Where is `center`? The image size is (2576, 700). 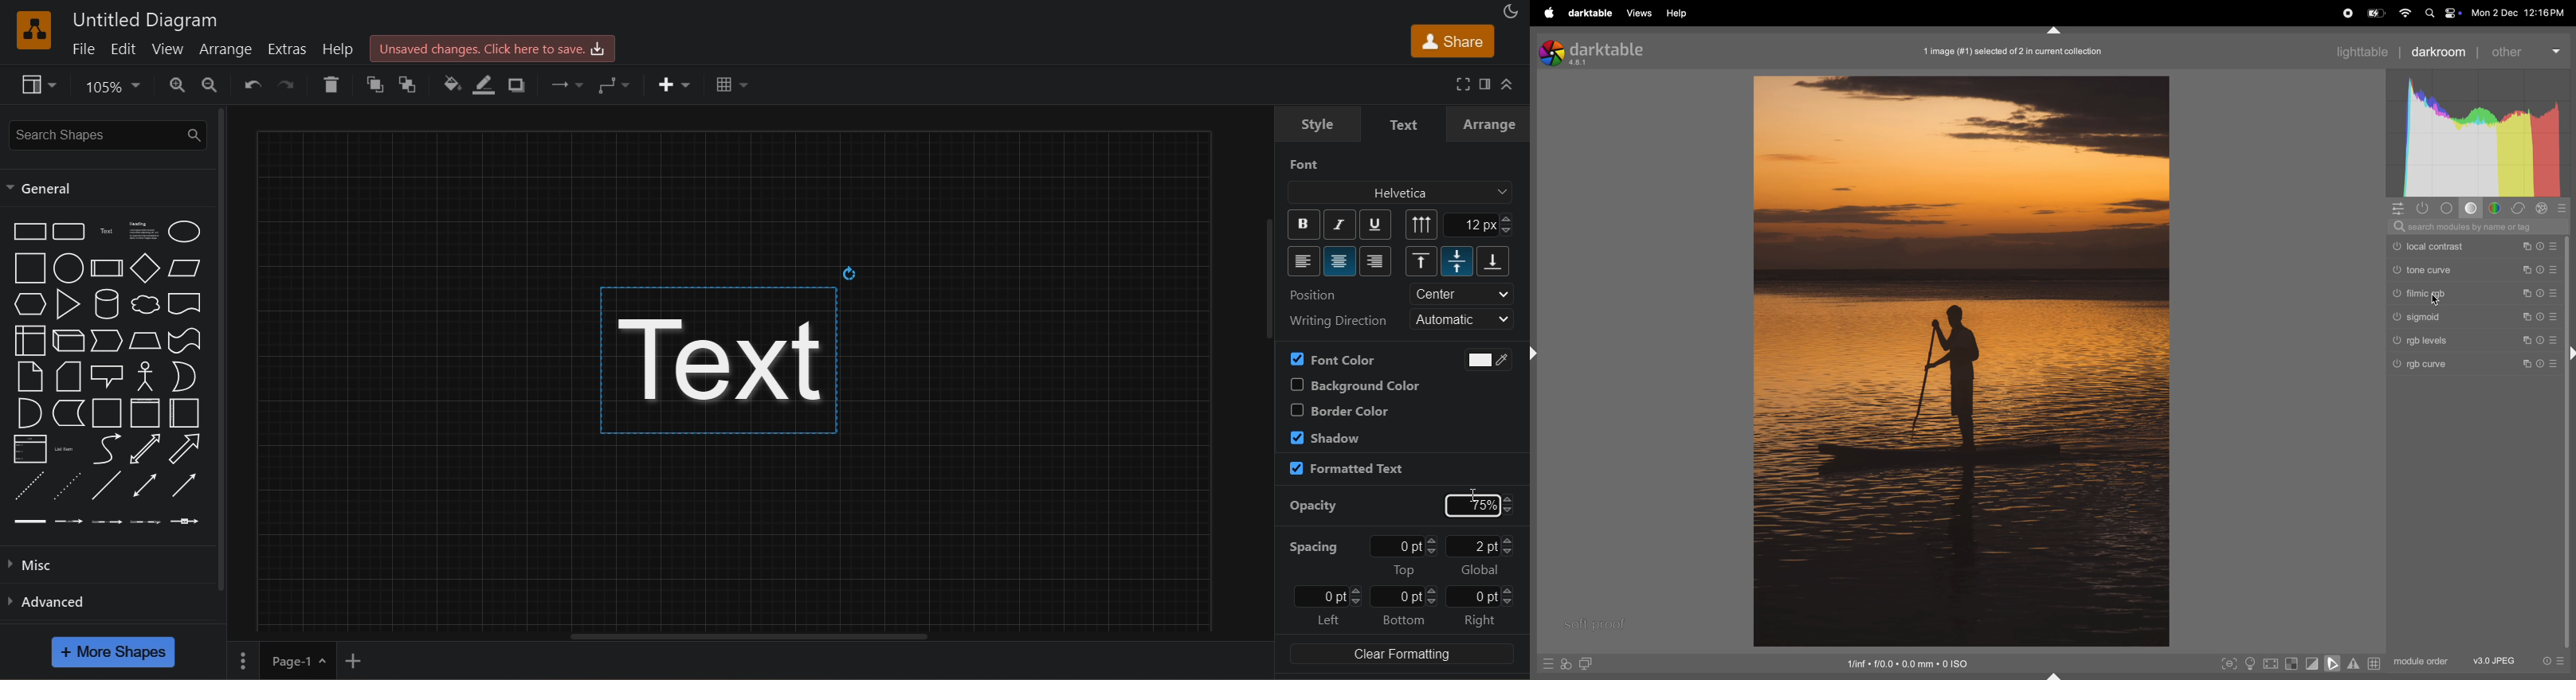
center is located at coordinates (1462, 294).